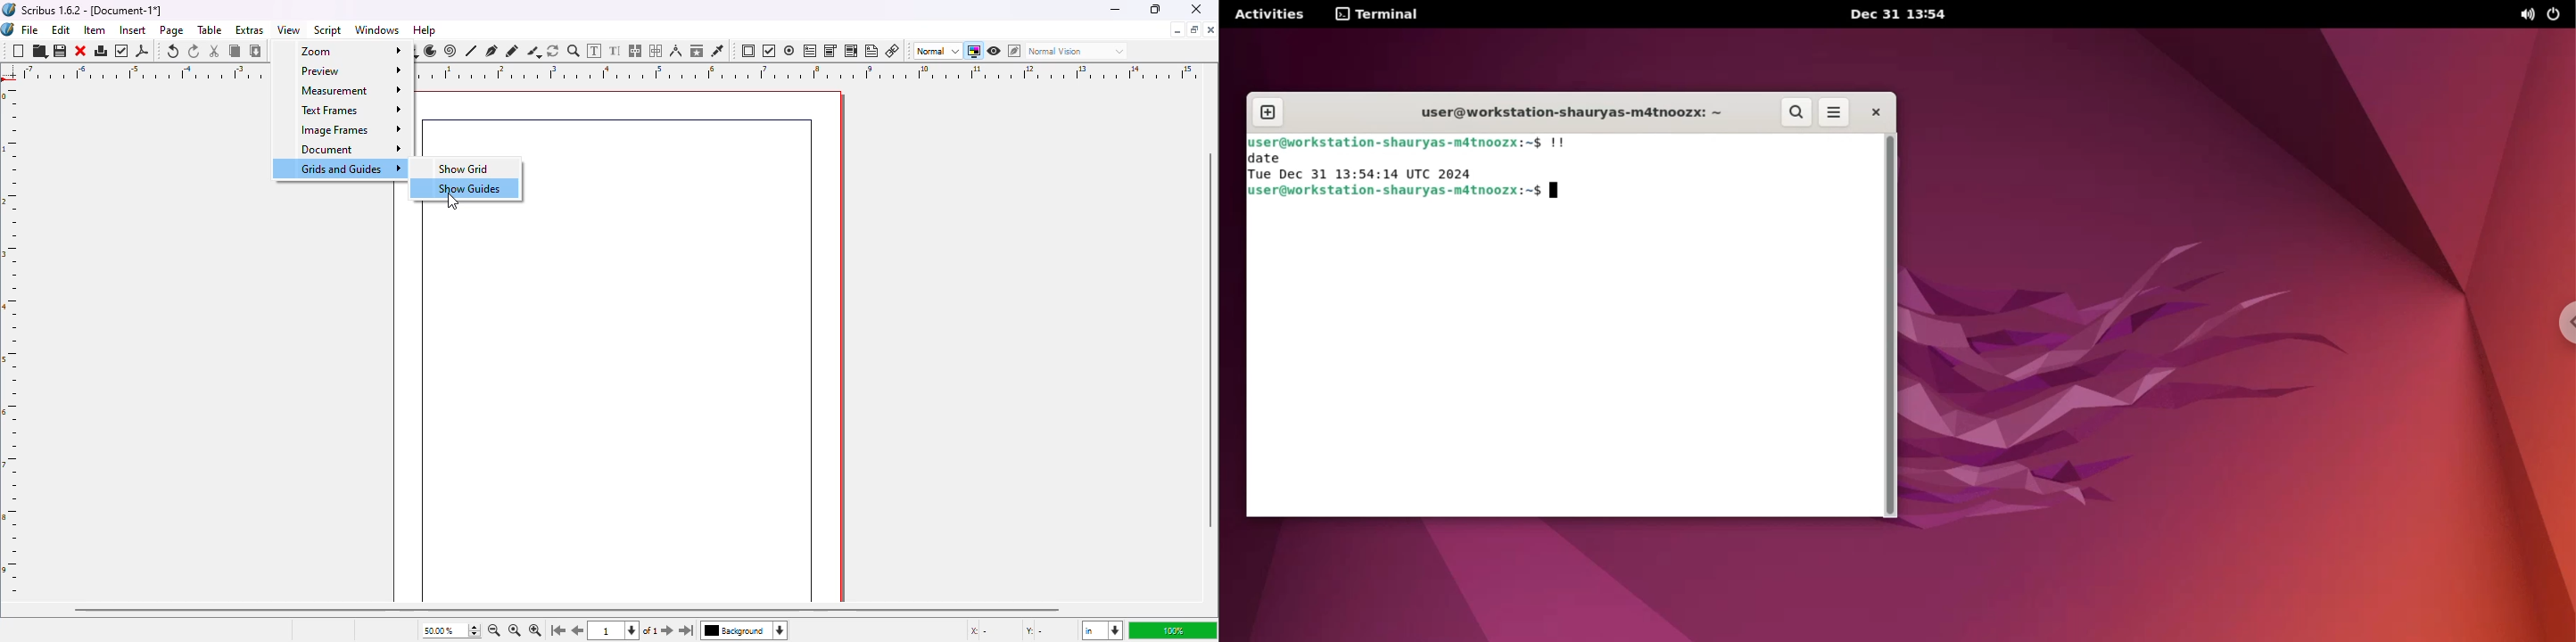 The height and width of the screenshot is (644, 2576). Describe the element at coordinates (329, 29) in the screenshot. I see `script` at that location.